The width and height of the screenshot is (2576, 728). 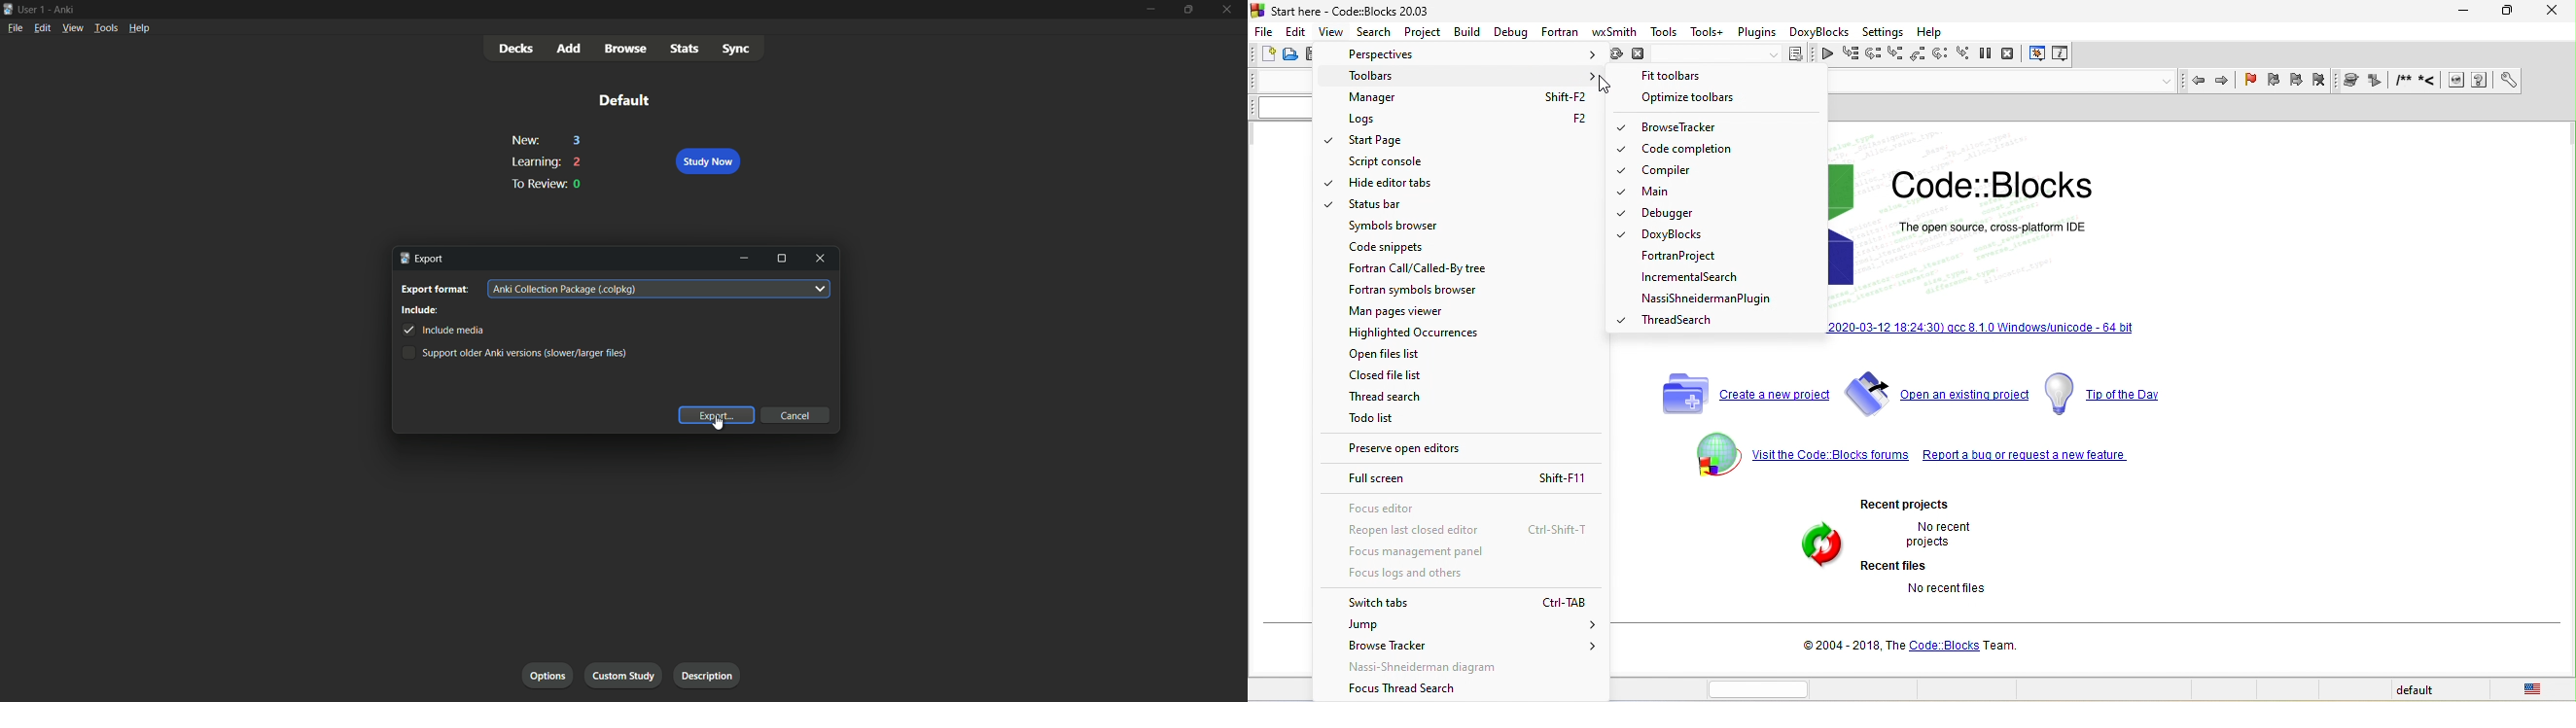 What do you see at coordinates (1827, 57) in the screenshot?
I see `continue` at bounding box center [1827, 57].